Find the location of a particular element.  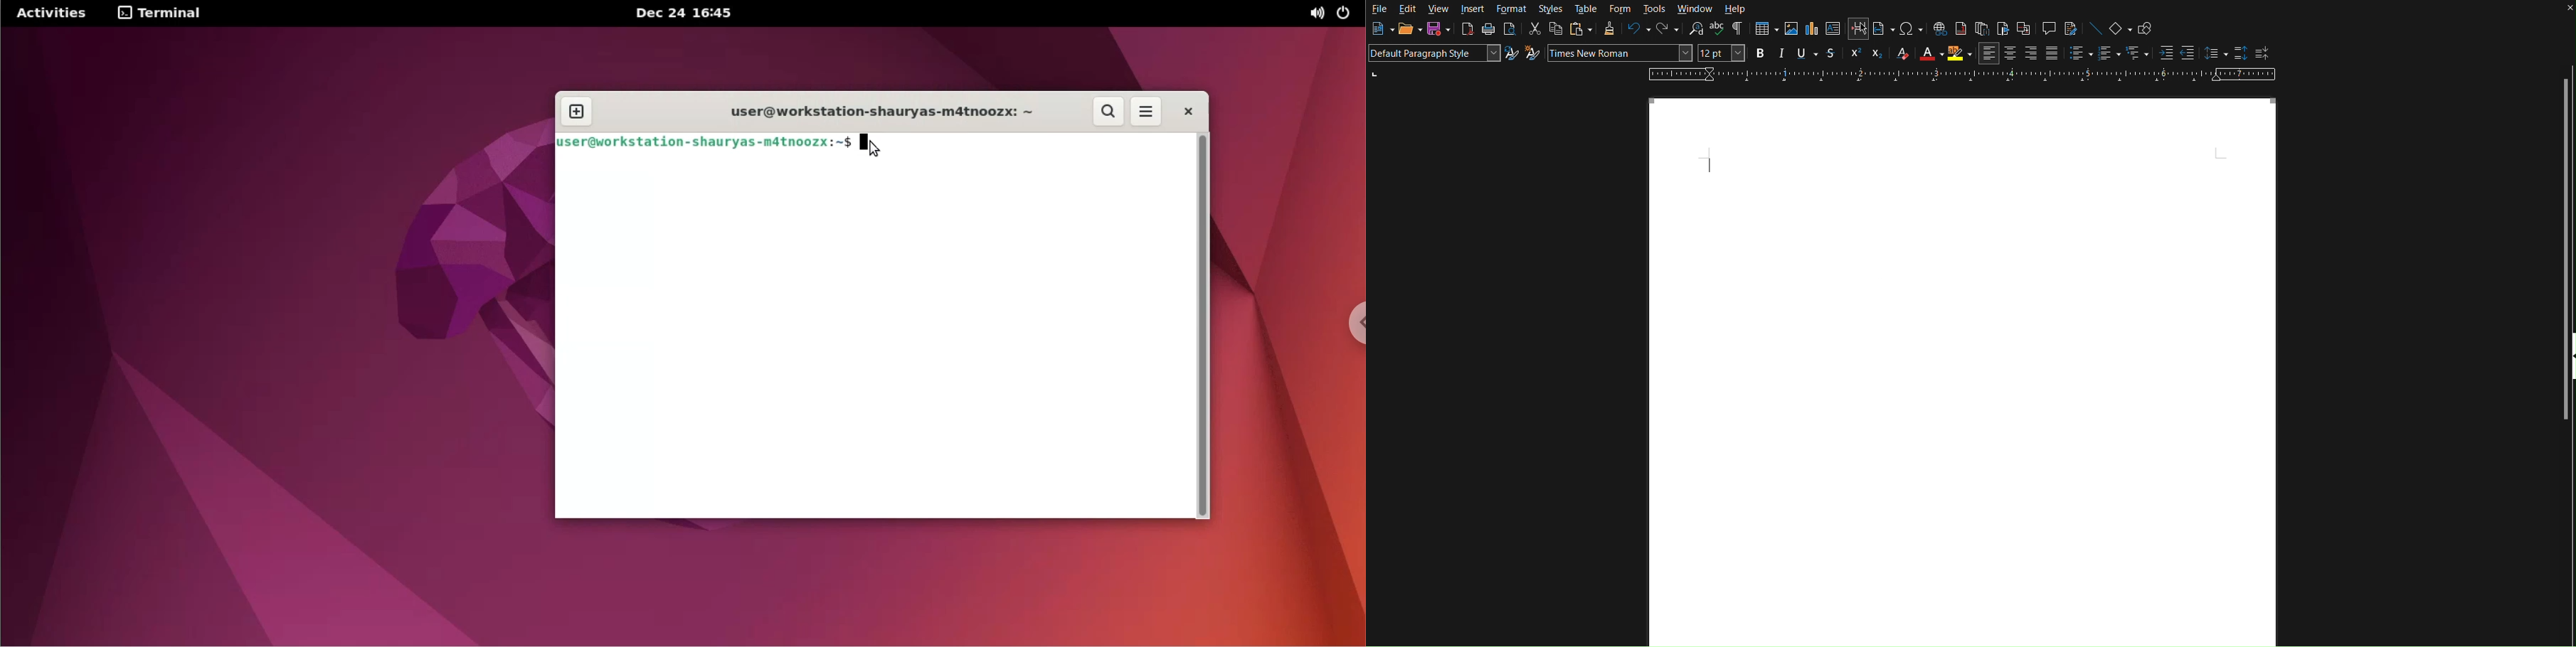

Superscript is located at coordinates (1854, 54).